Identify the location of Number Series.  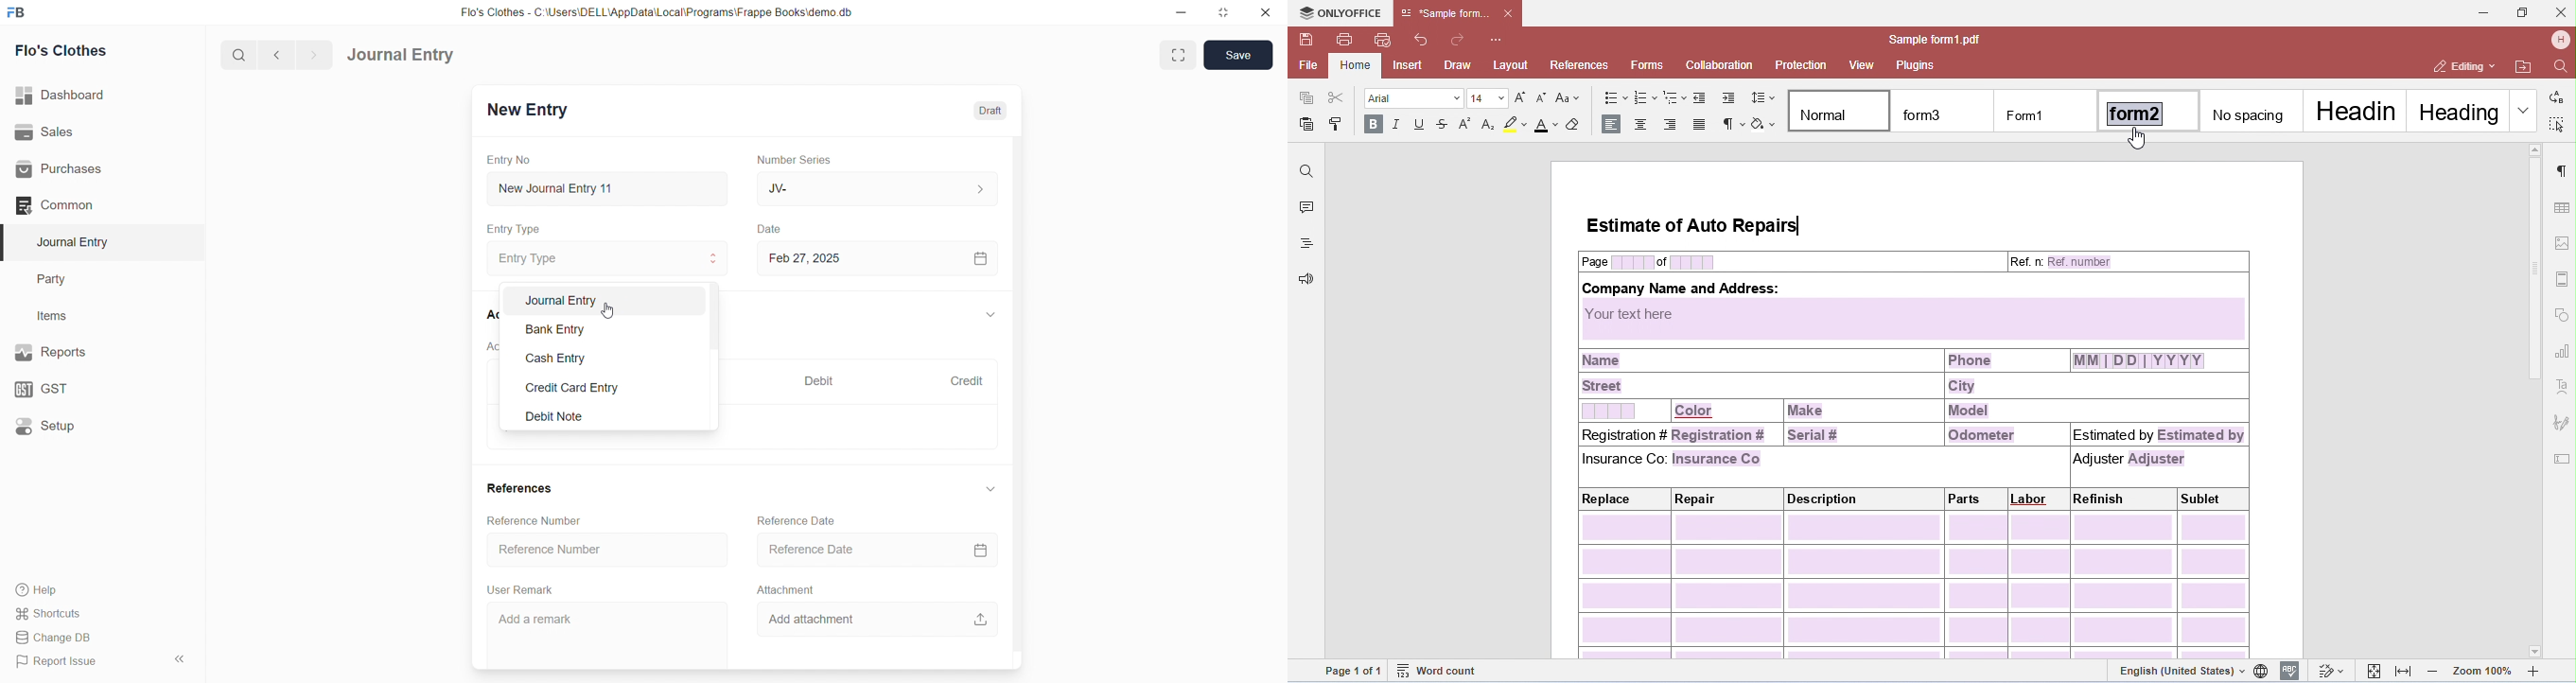
(800, 160).